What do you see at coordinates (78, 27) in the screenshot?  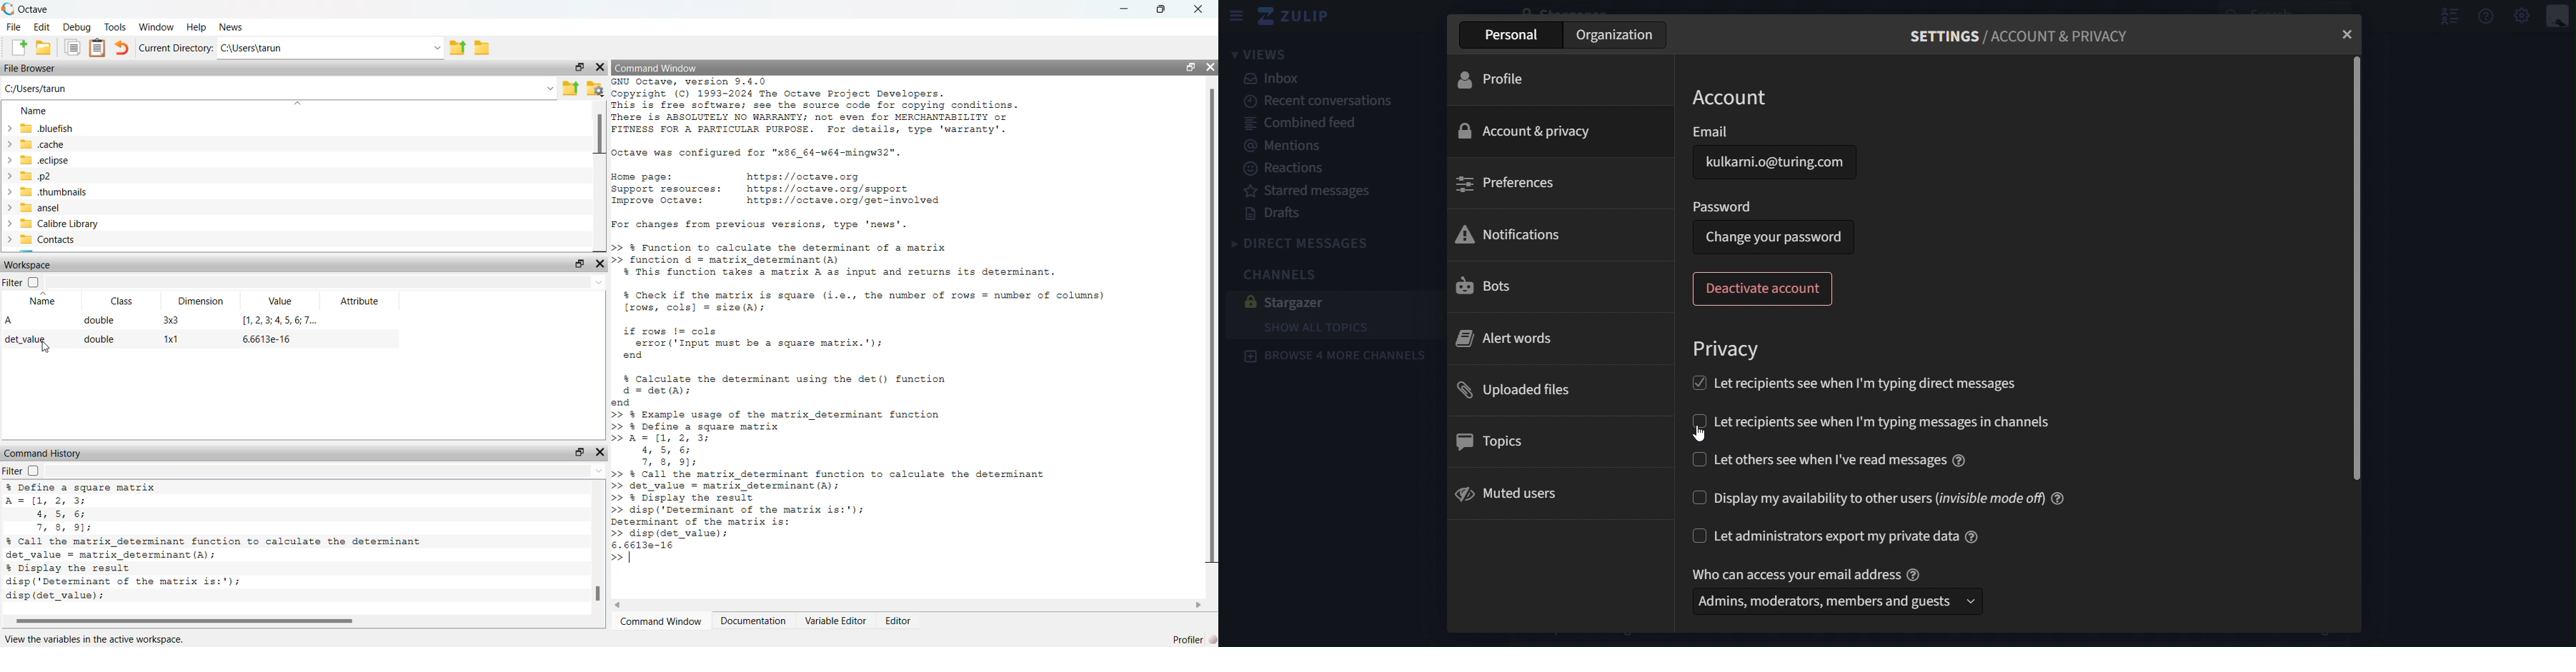 I see `debug` at bounding box center [78, 27].